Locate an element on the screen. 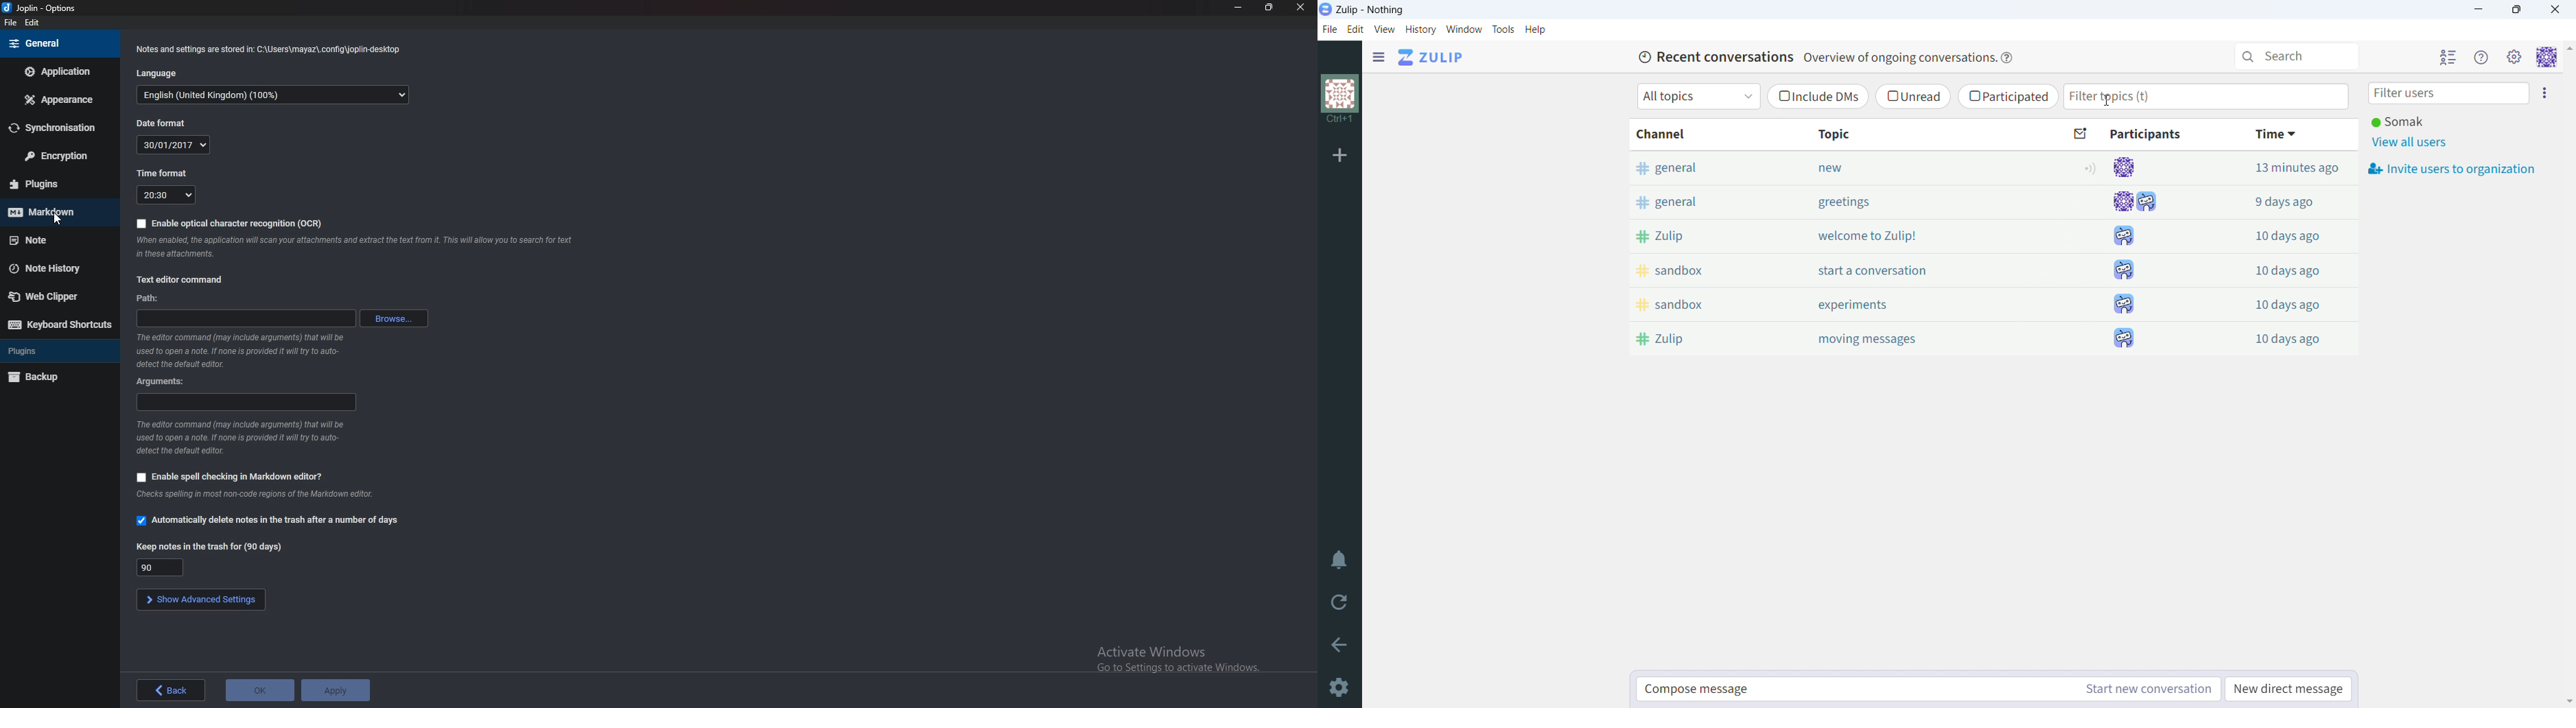 The width and height of the screenshot is (2576, 728). Application is located at coordinates (58, 72).